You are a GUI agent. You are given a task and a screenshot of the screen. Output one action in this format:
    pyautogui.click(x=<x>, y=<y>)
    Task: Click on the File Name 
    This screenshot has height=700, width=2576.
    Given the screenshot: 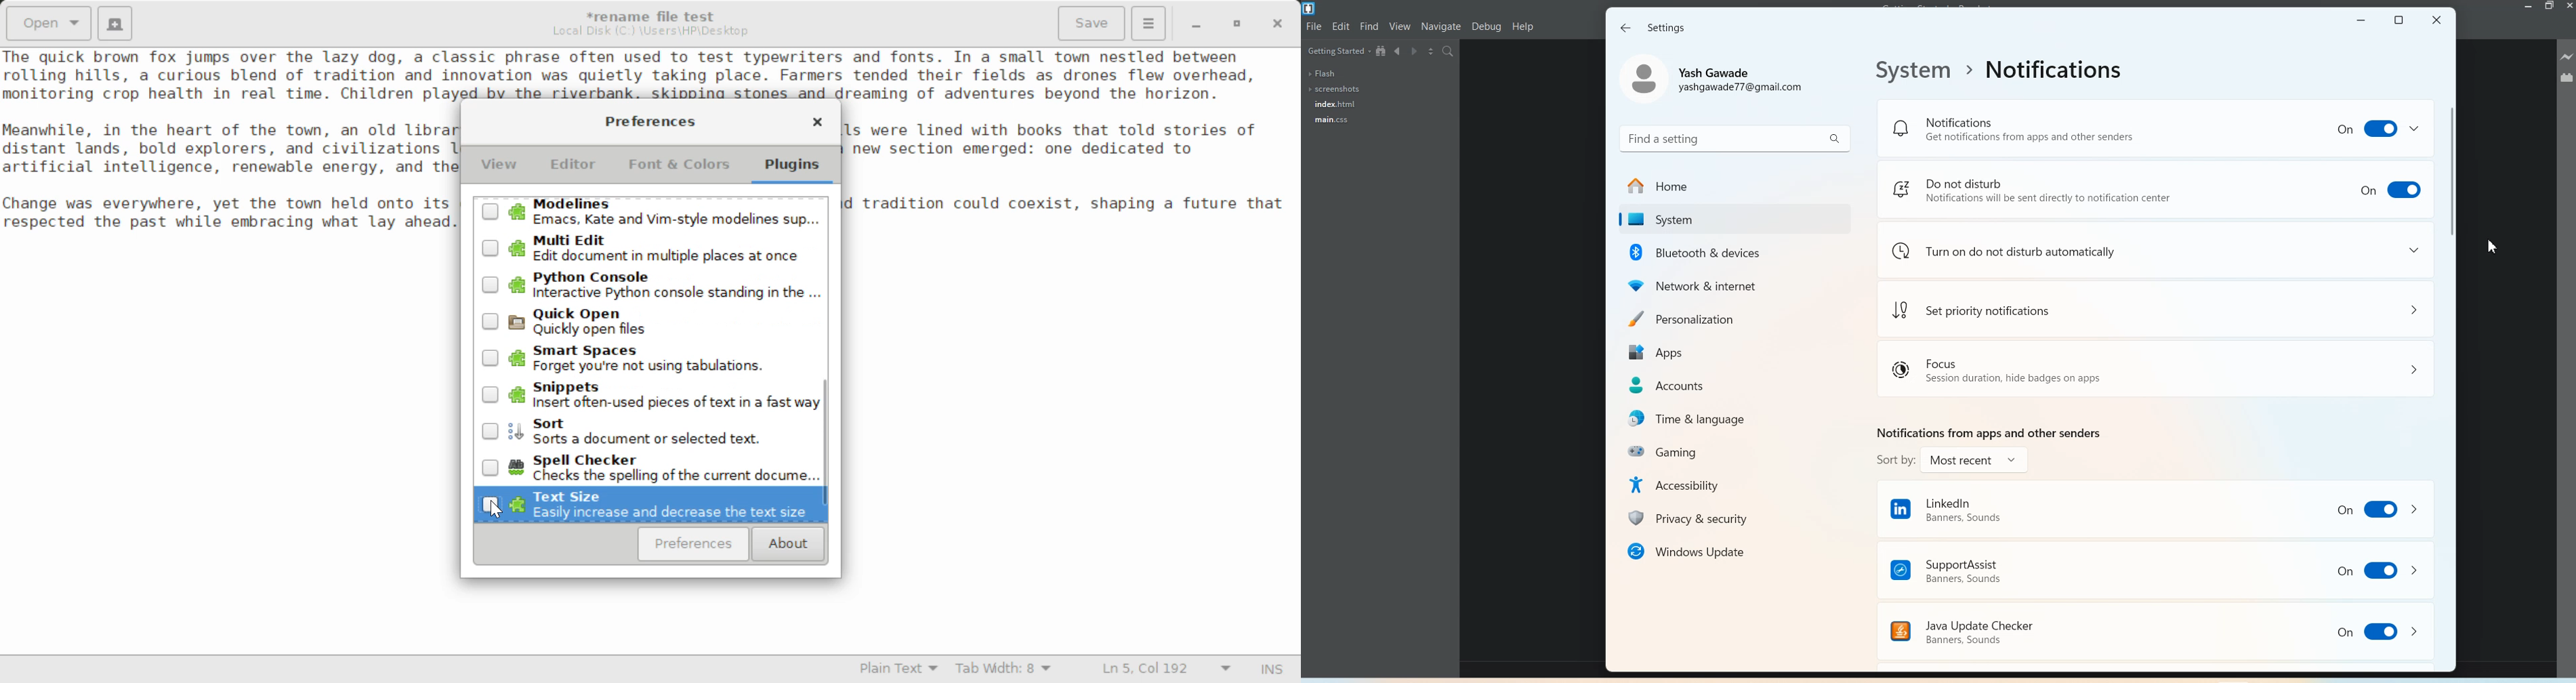 What is the action you would take?
    pyautogui.click(x=655, y=14)
    